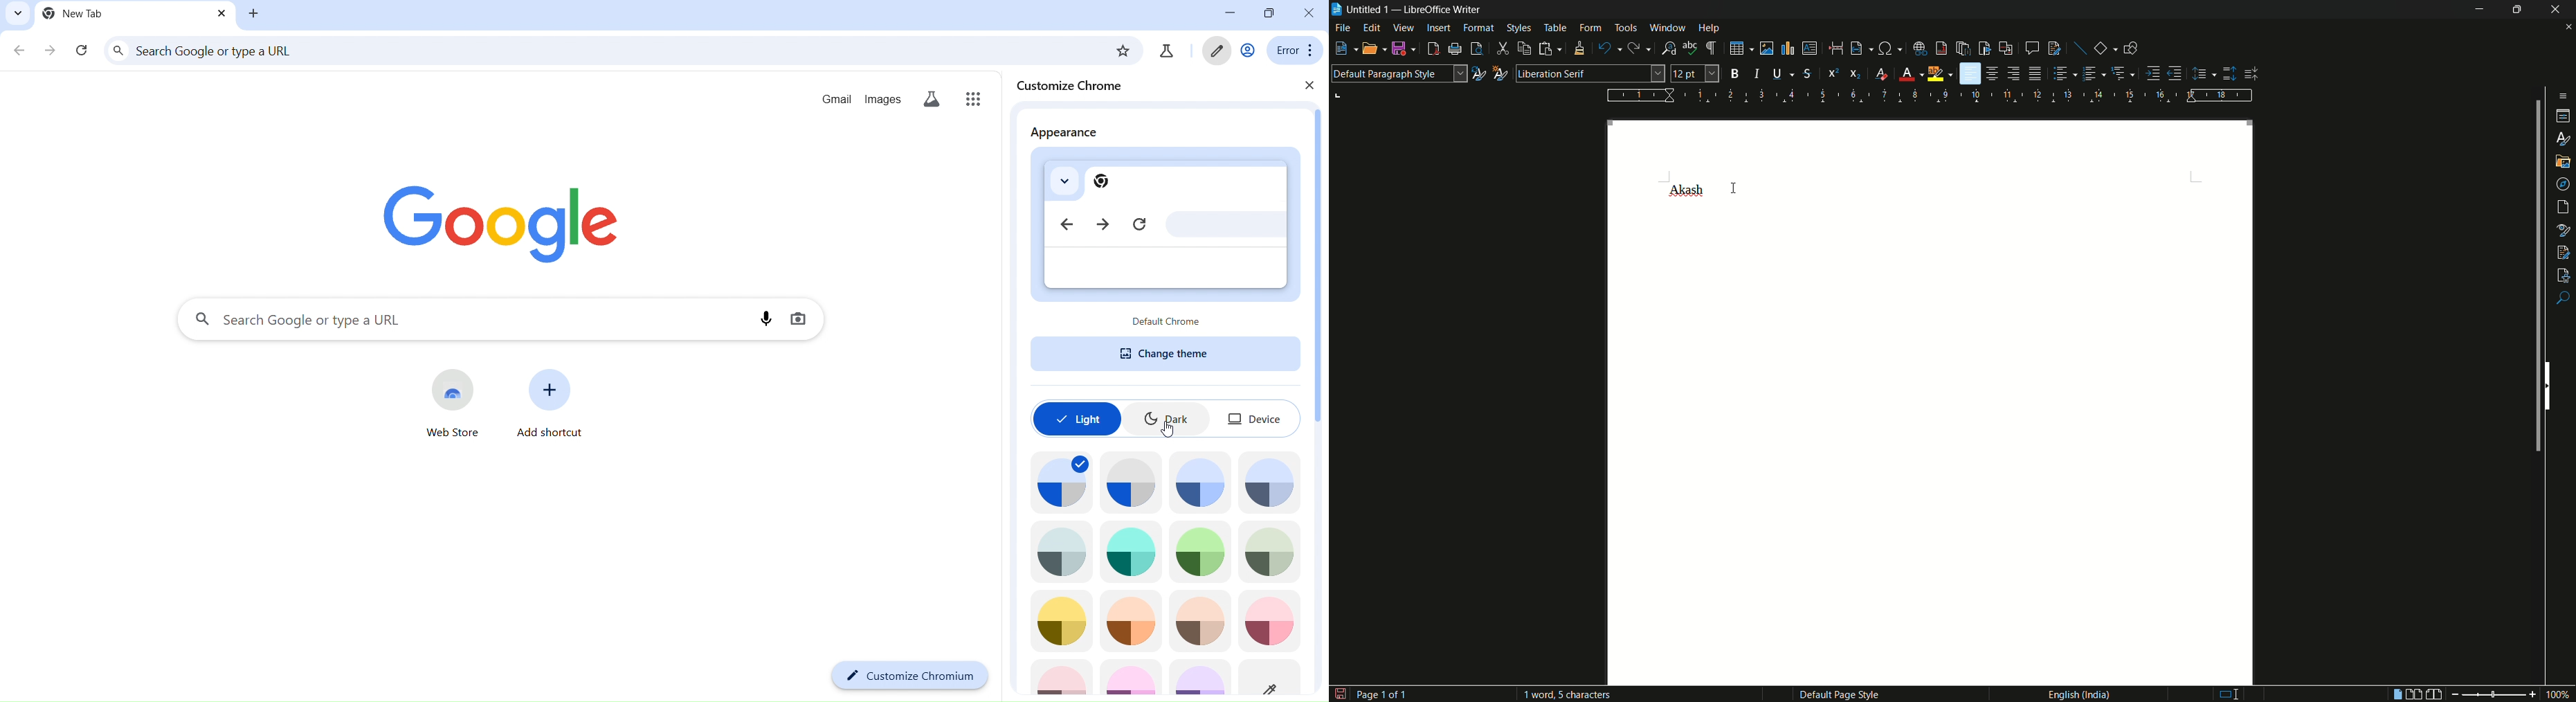 The height and width of the screenshot is (728, 2576). What do you see at coordinates (1060, 552) in the screenshot?
I see `theme icon` at bounding box center [1060, 552].